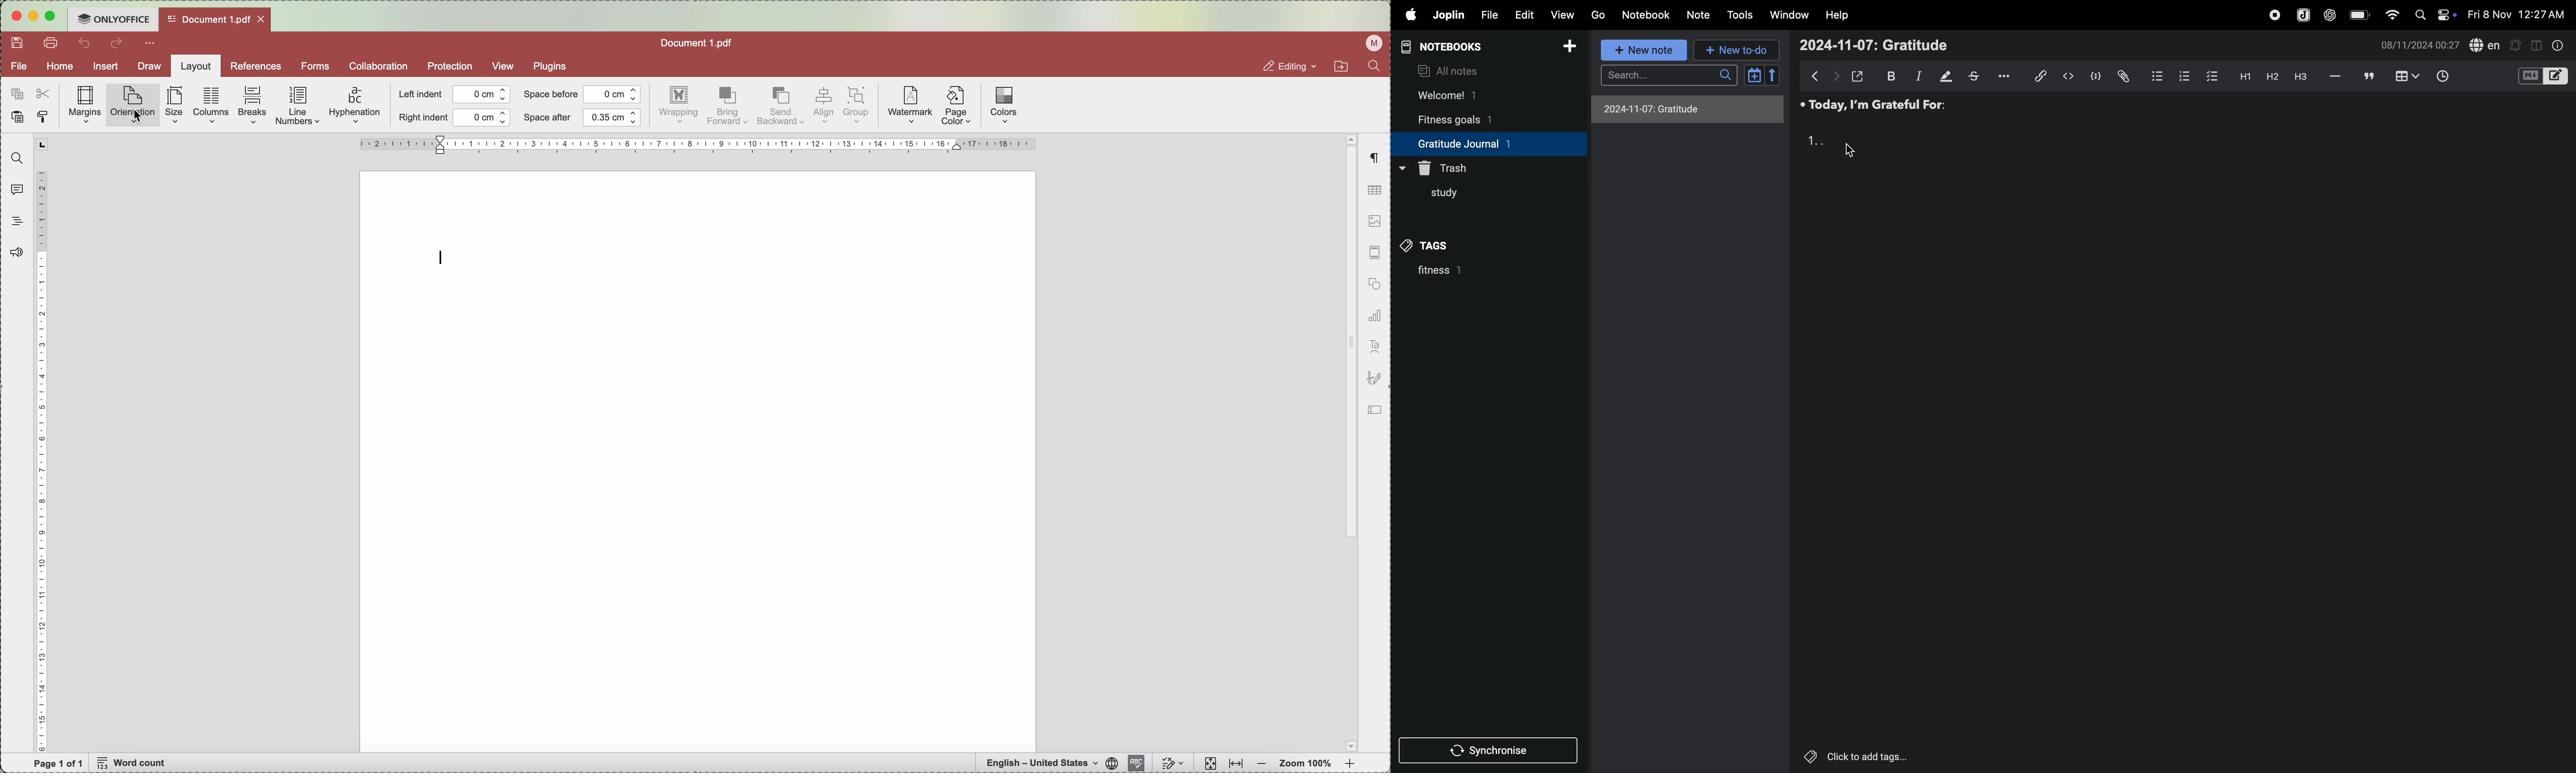  What do you see at coordinates (1740, 15) in the screenshot?
I see `tools` at bounding box center [1740, 15].